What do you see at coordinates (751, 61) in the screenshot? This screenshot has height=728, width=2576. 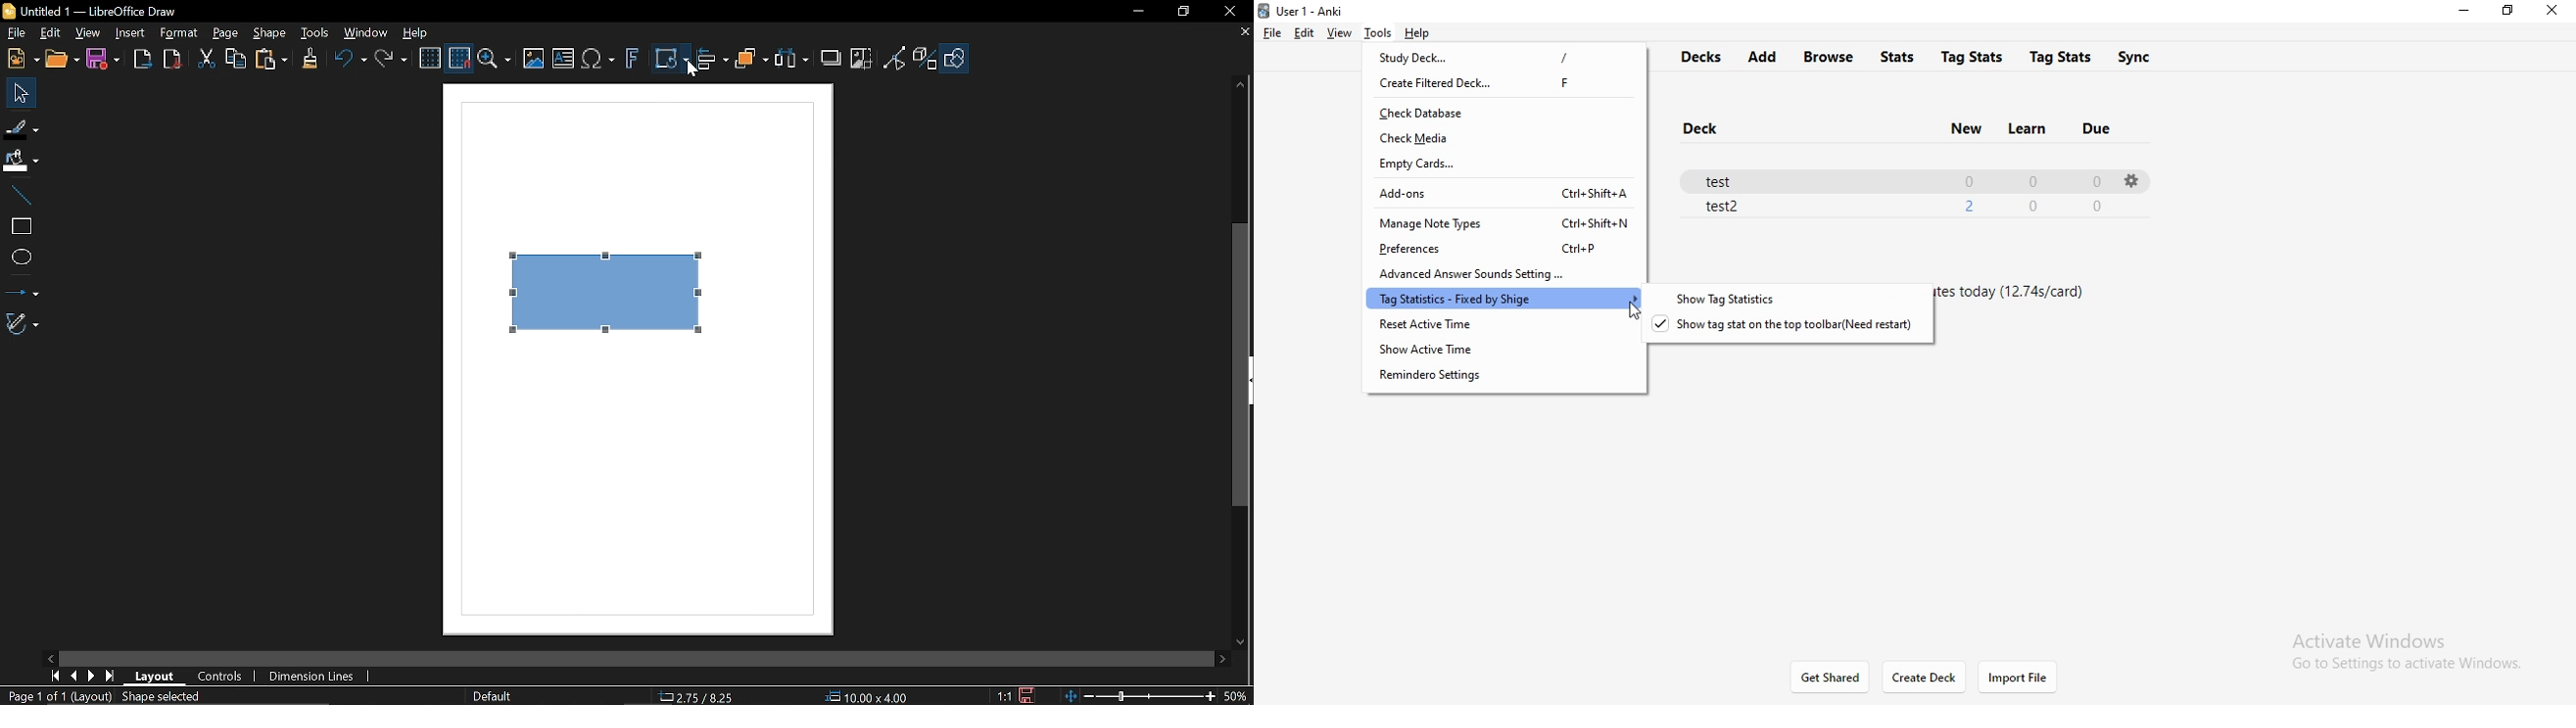 I see `Arrange` at bounding box center [751, 61].